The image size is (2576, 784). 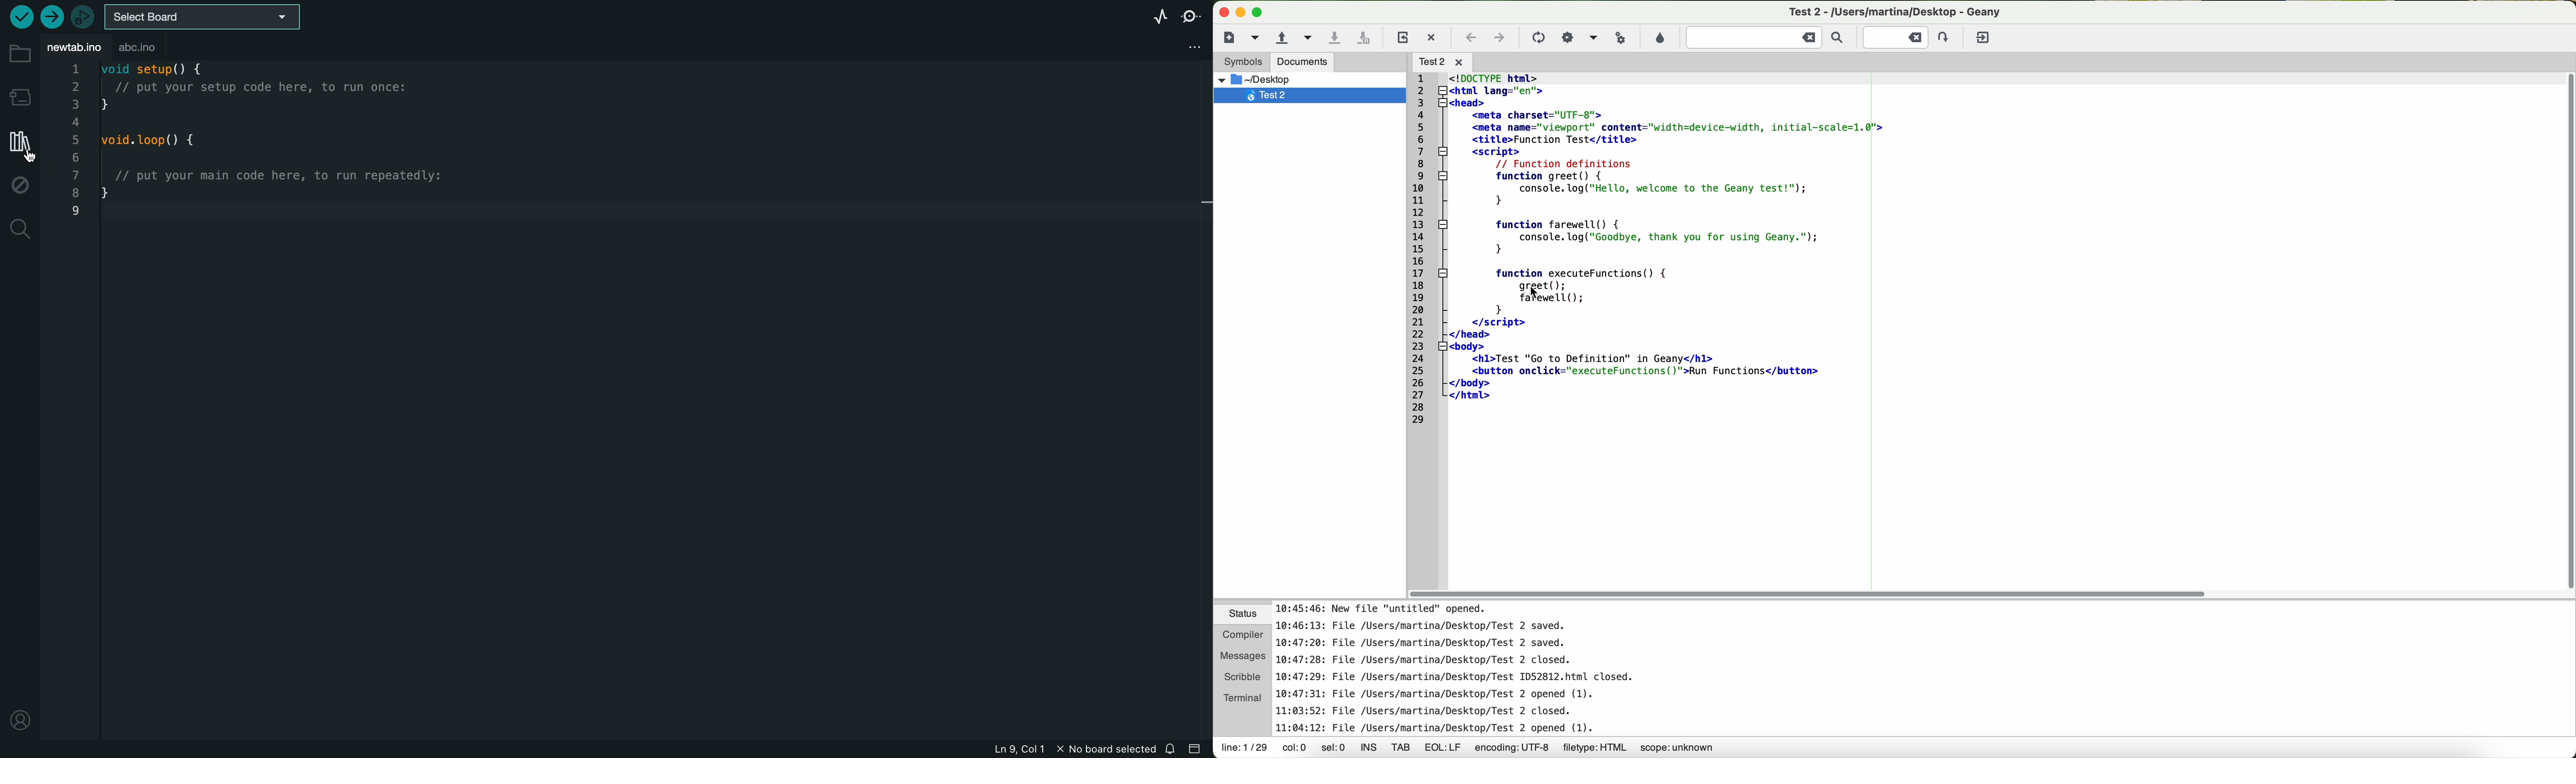 What do you see at coordinates (20, 53) in the screenshot?
I see `folder` at bounding box center [20, 53].